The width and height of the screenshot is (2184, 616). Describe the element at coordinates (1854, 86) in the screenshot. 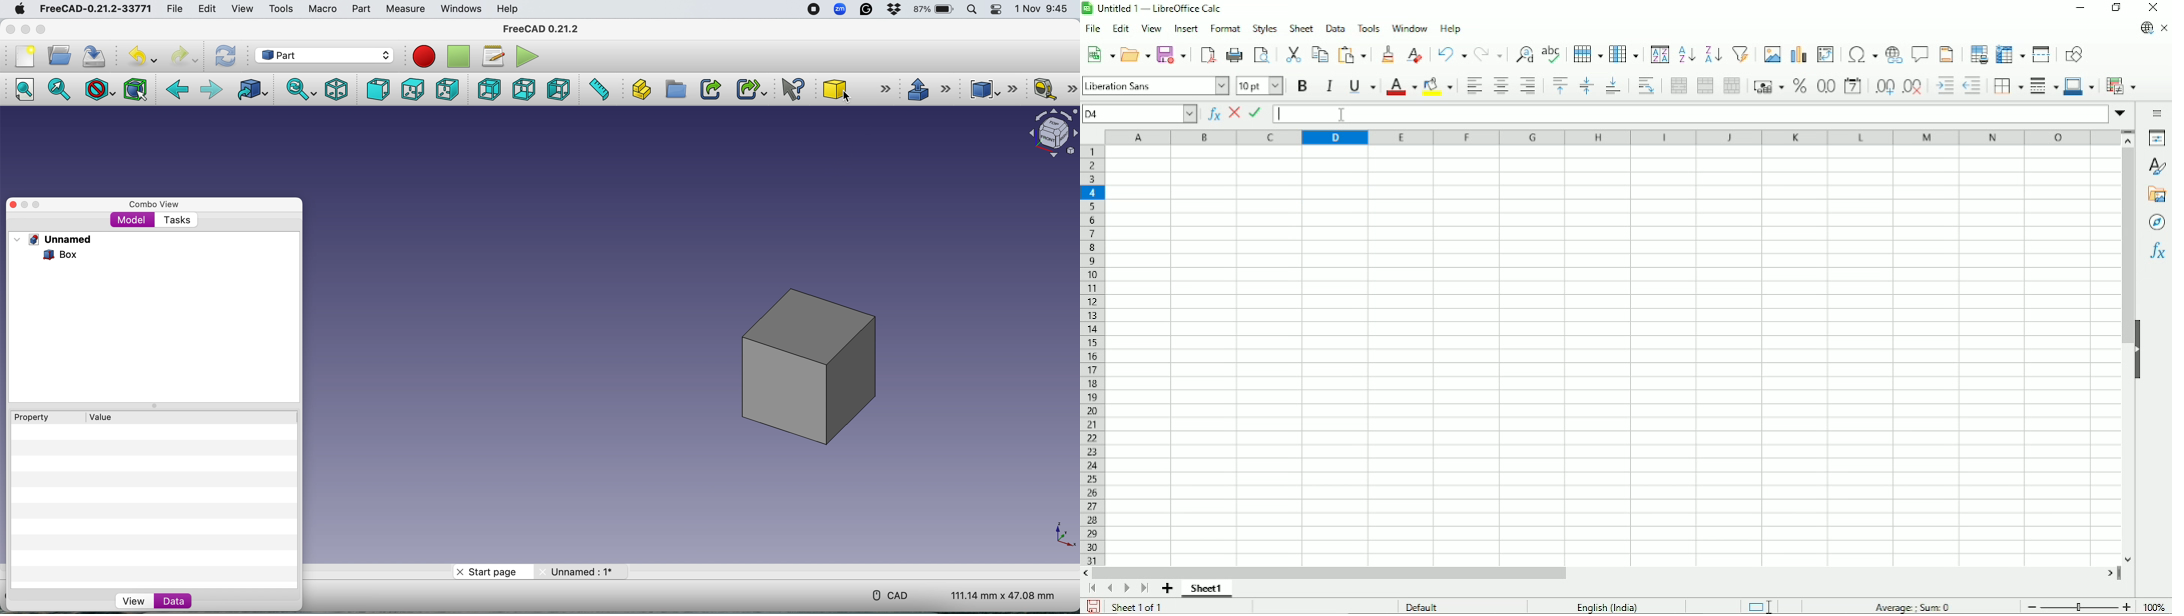

I see `Format as date` at that location.